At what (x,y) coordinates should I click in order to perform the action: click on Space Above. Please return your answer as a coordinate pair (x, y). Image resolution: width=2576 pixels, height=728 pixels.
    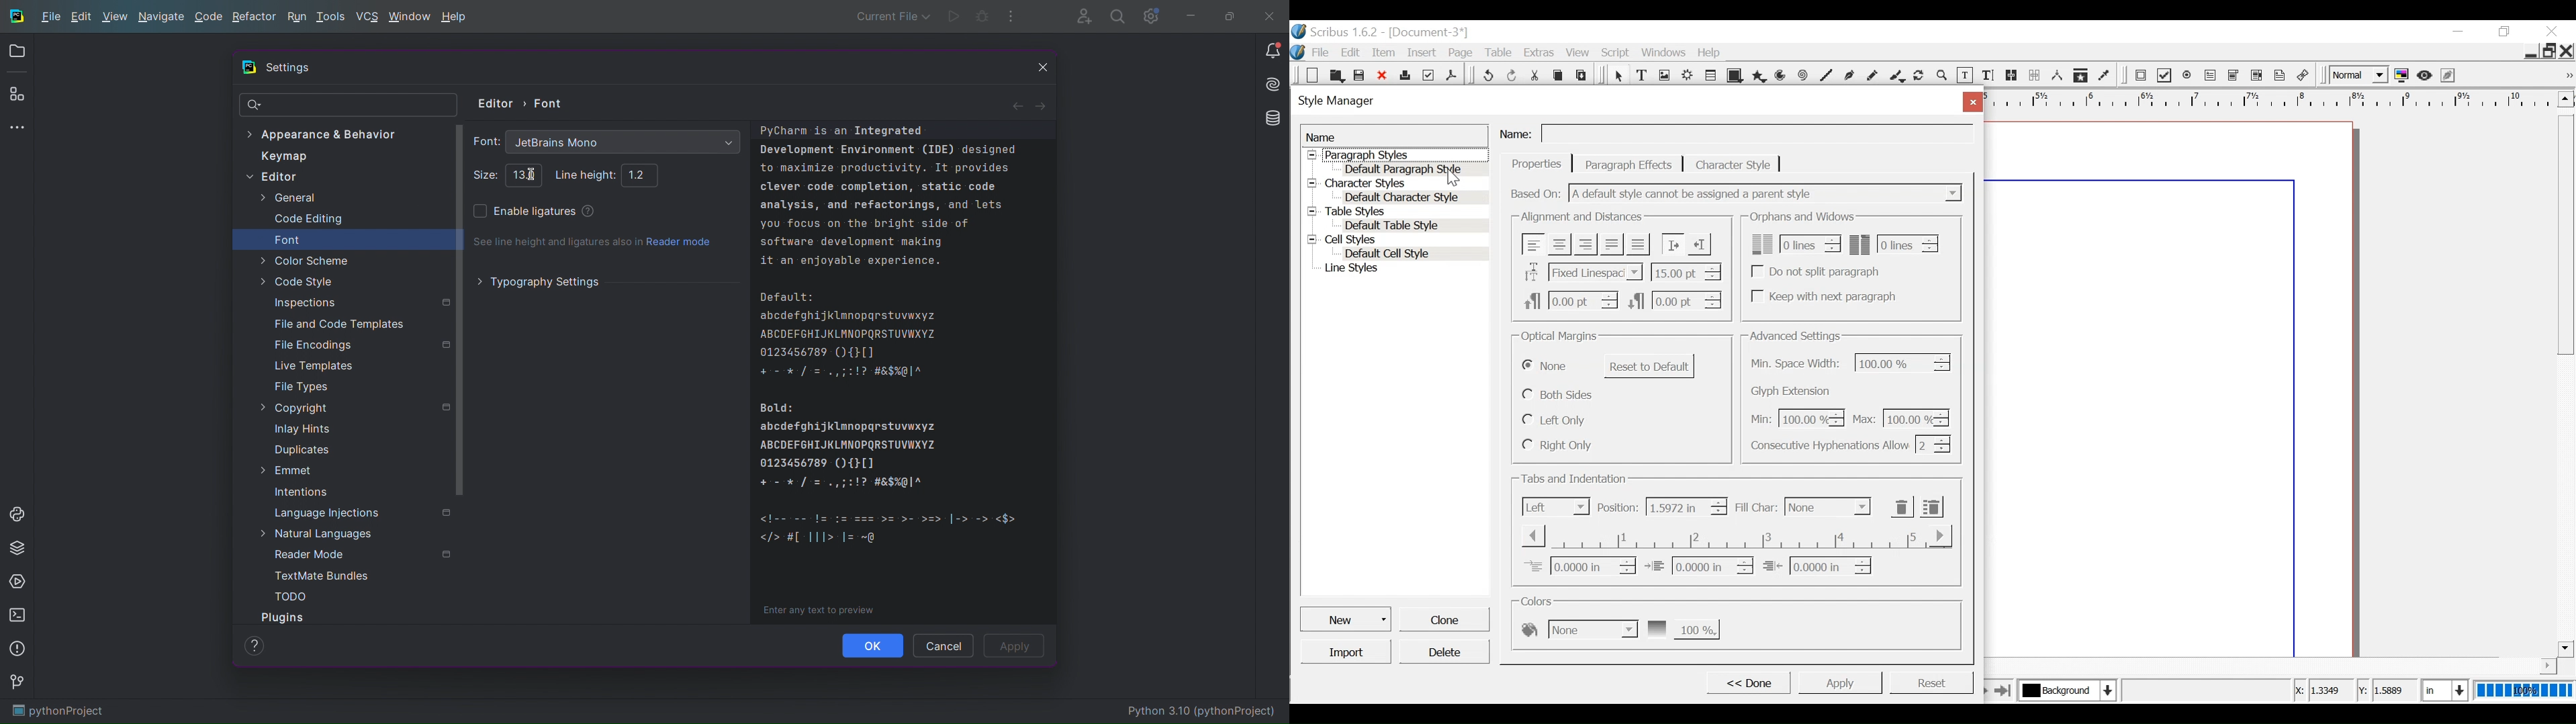
    Looking at the image, I should click on (1570, 299).